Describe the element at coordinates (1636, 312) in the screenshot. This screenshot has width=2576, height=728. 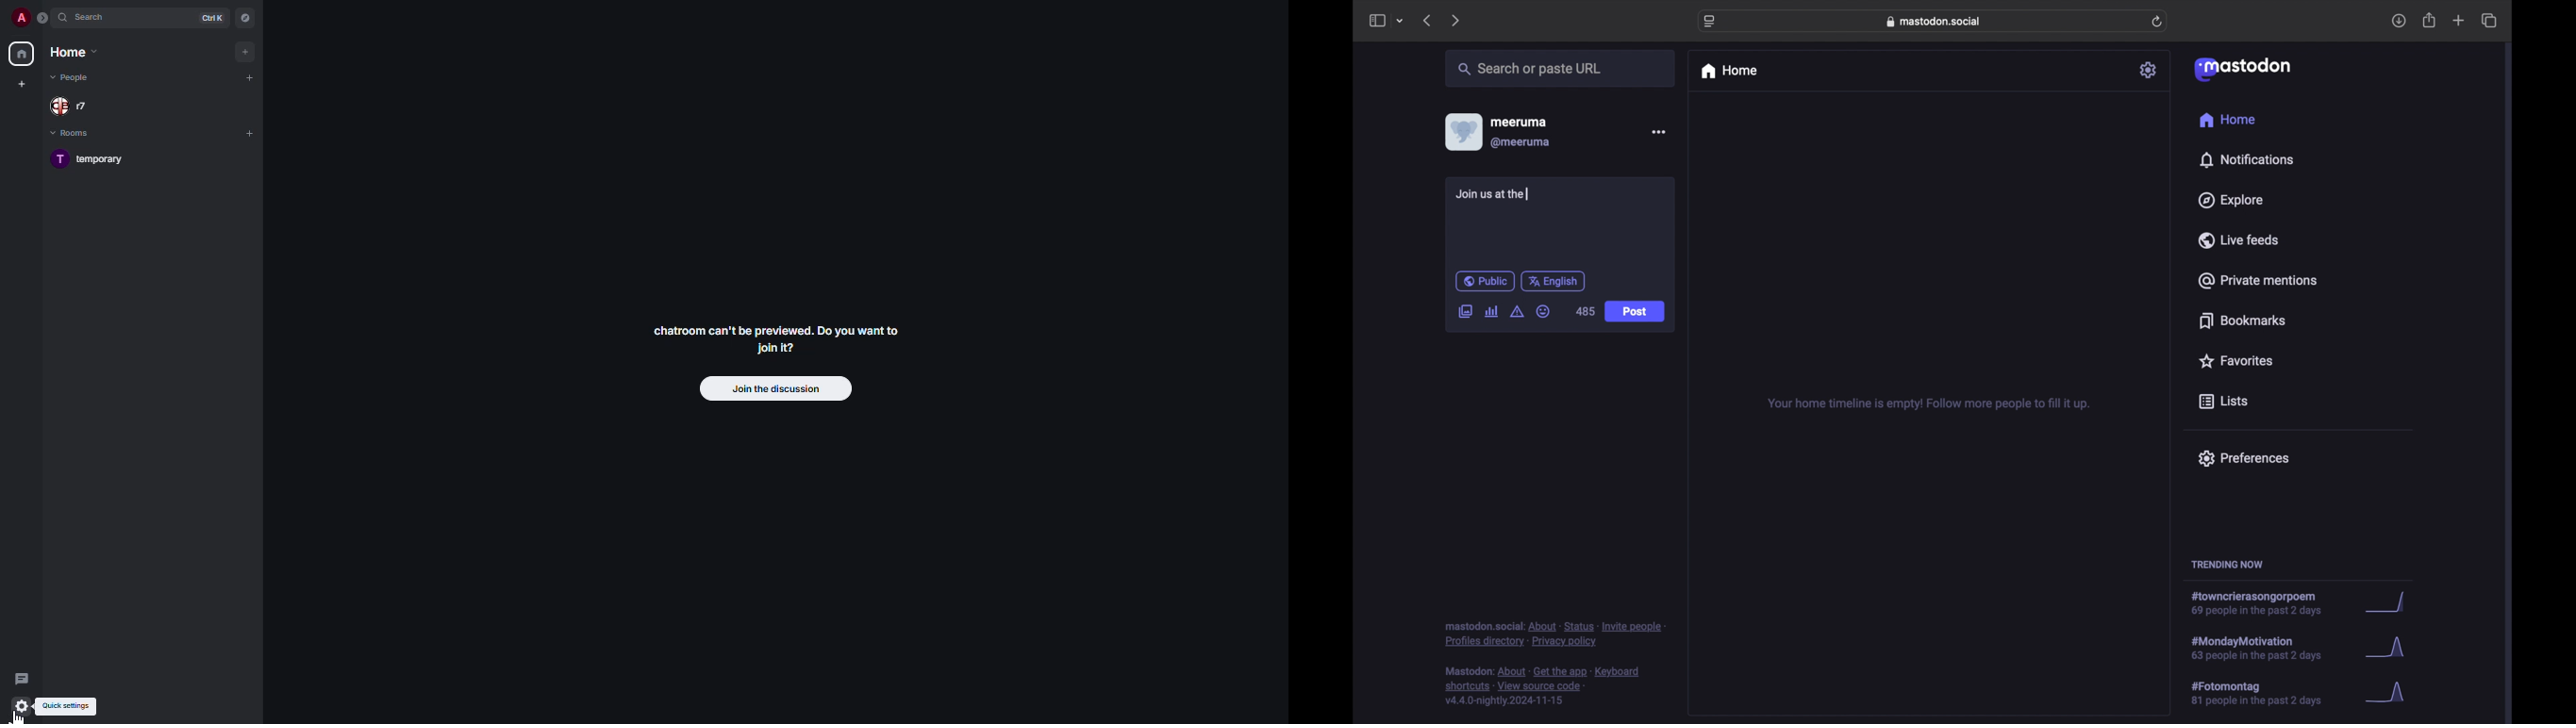
I see `Post` at that location.